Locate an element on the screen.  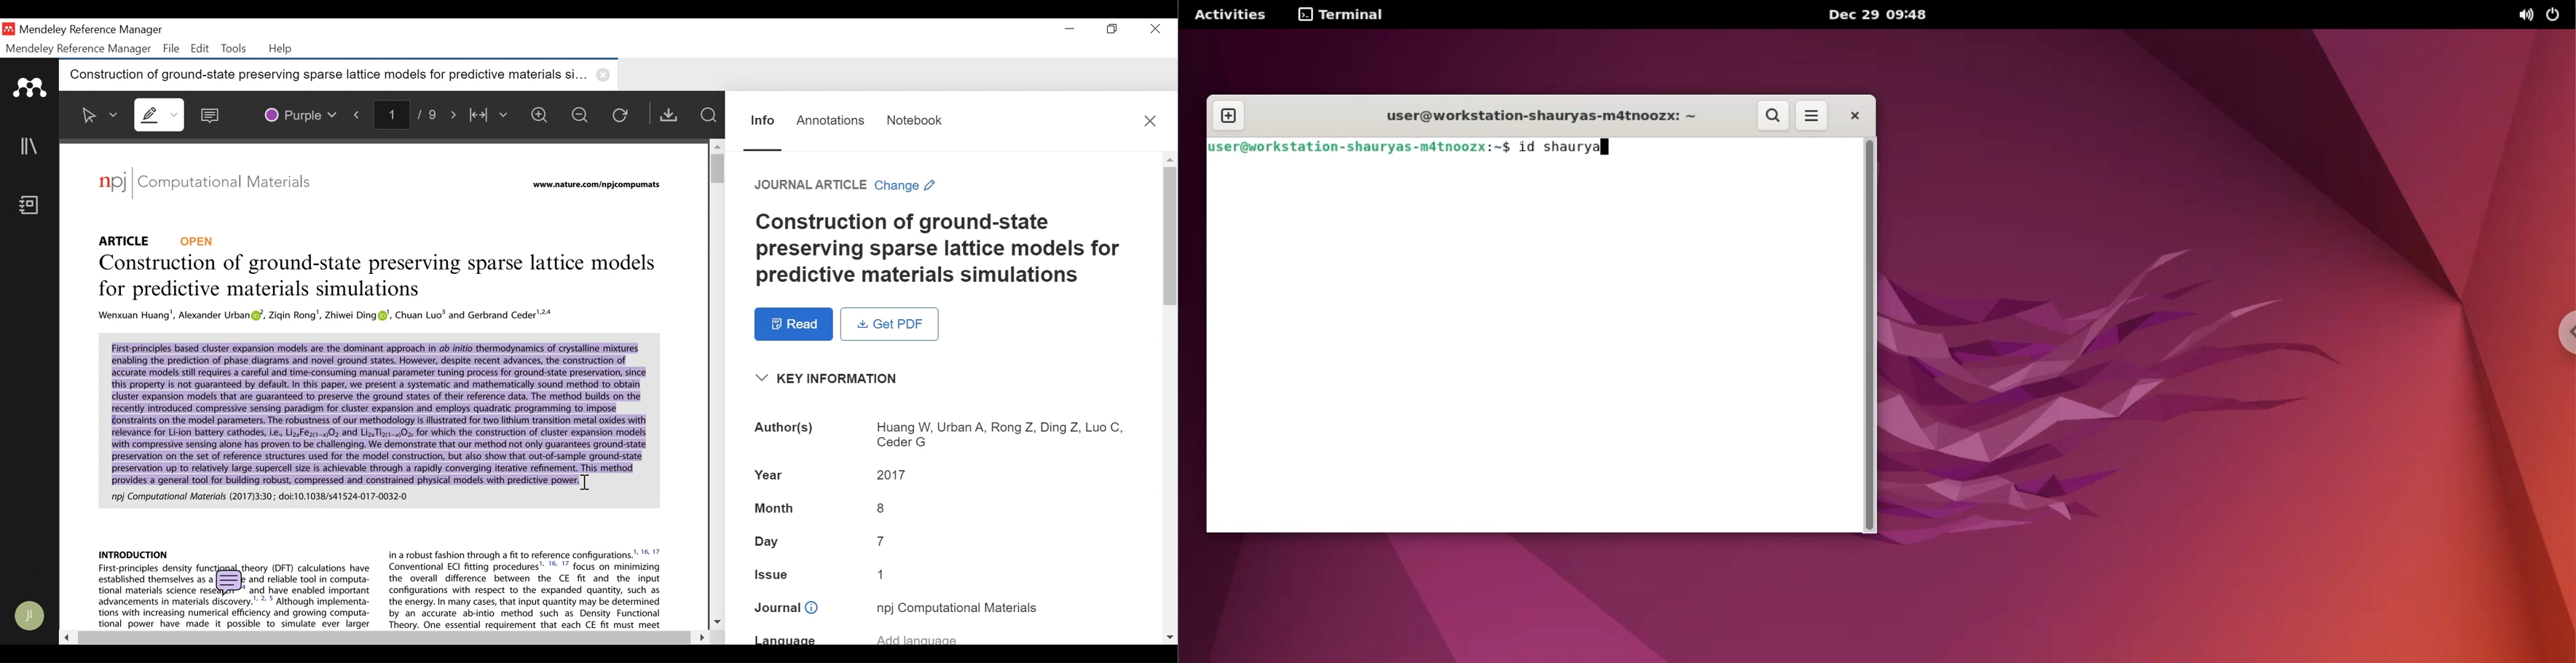
comment is located at coordinates (231, 583).